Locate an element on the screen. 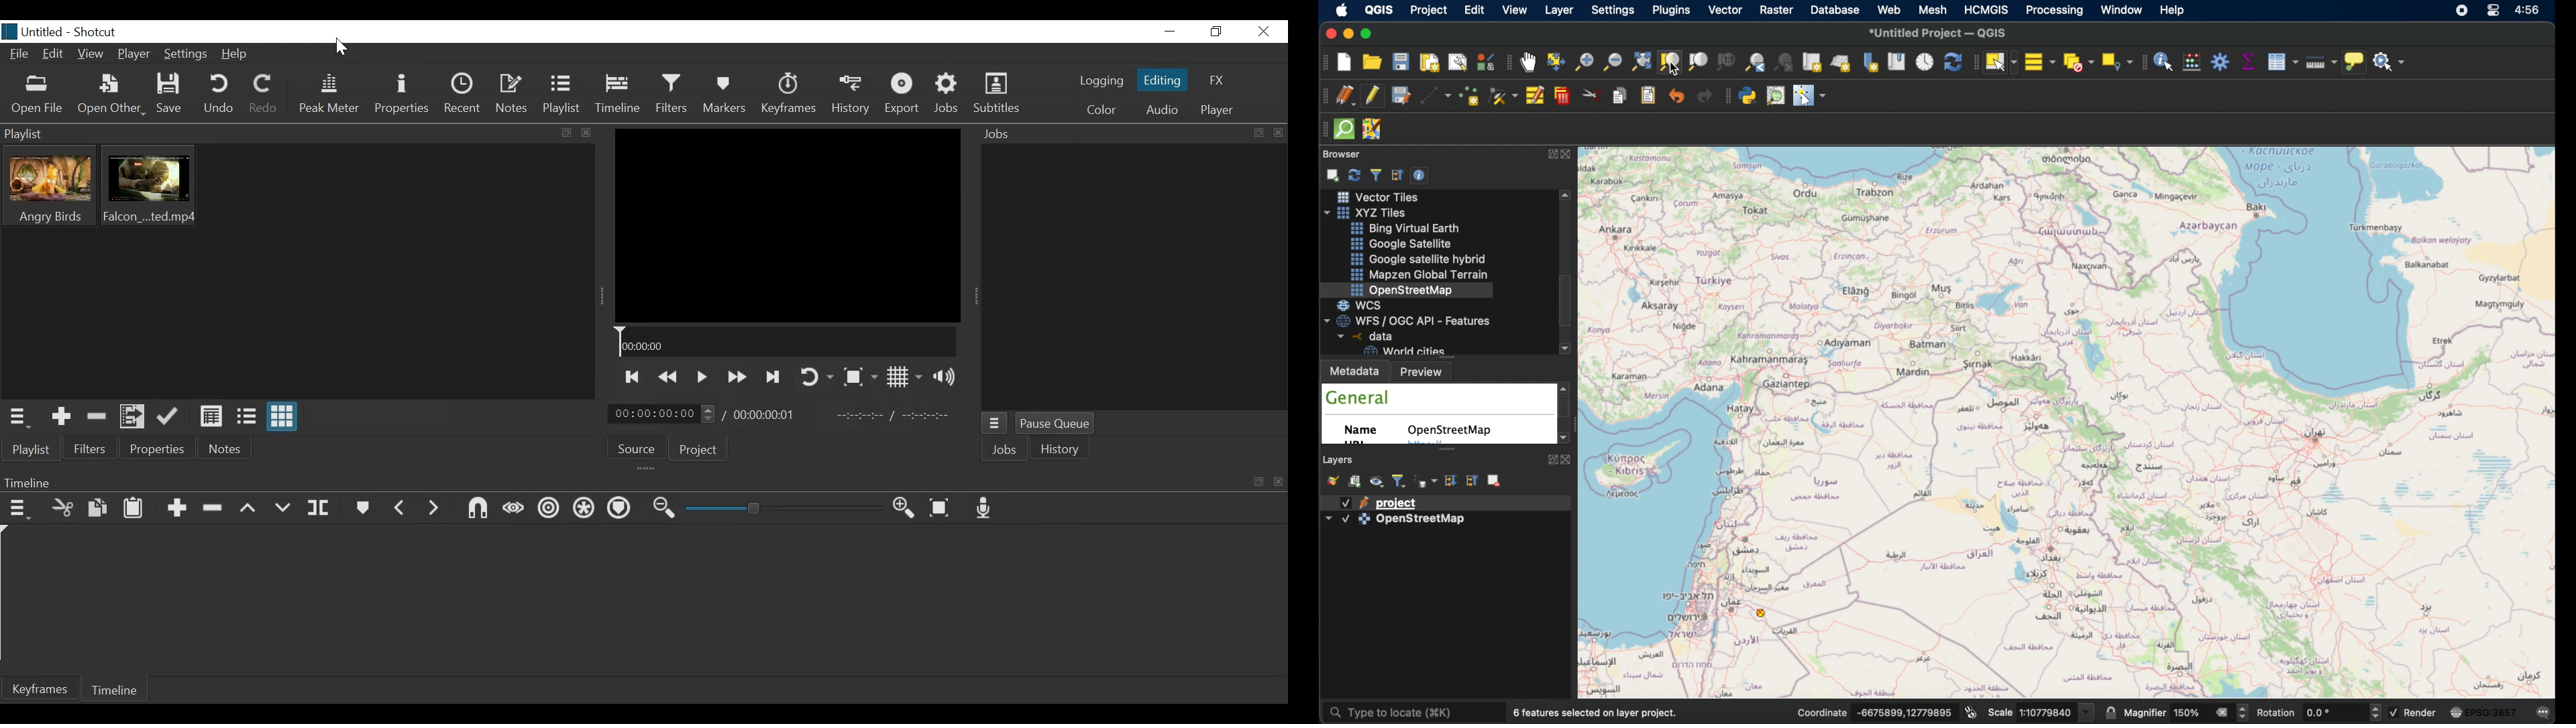 The width and height of the screenshot is (2576, 728). Next Marker is located at coordinates (434, 507).